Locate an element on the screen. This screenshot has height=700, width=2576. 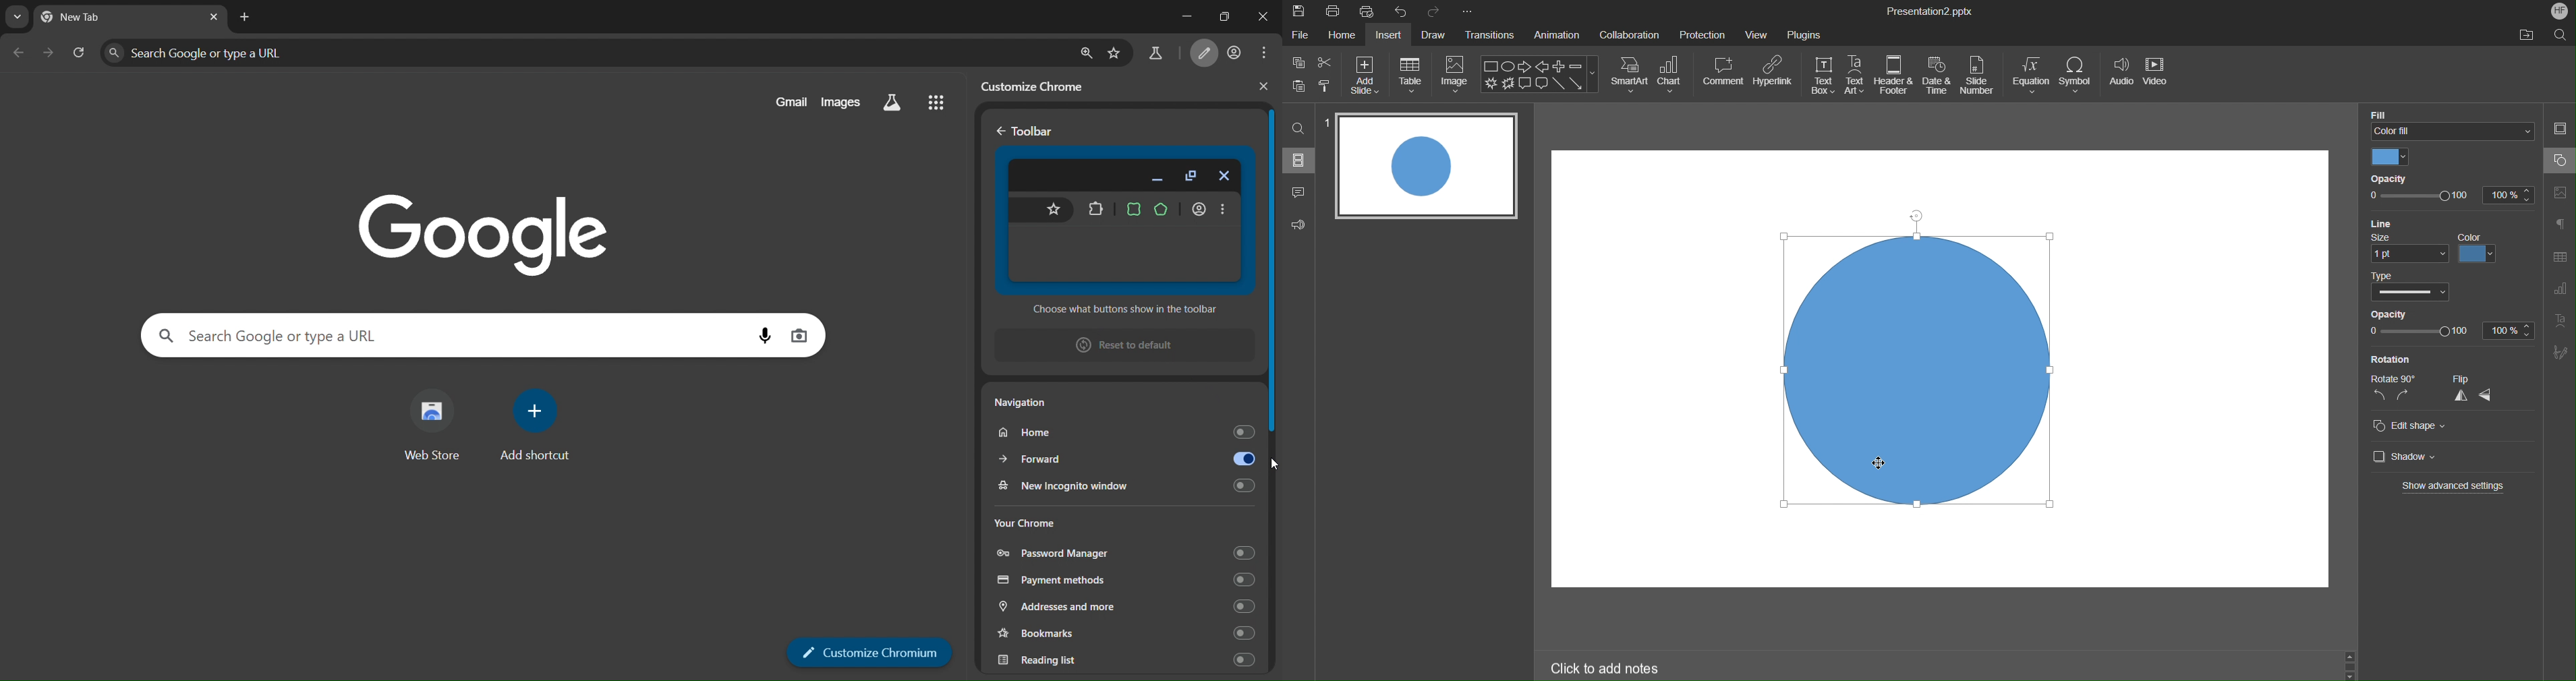
Table is located at coordinates (1410, 74).